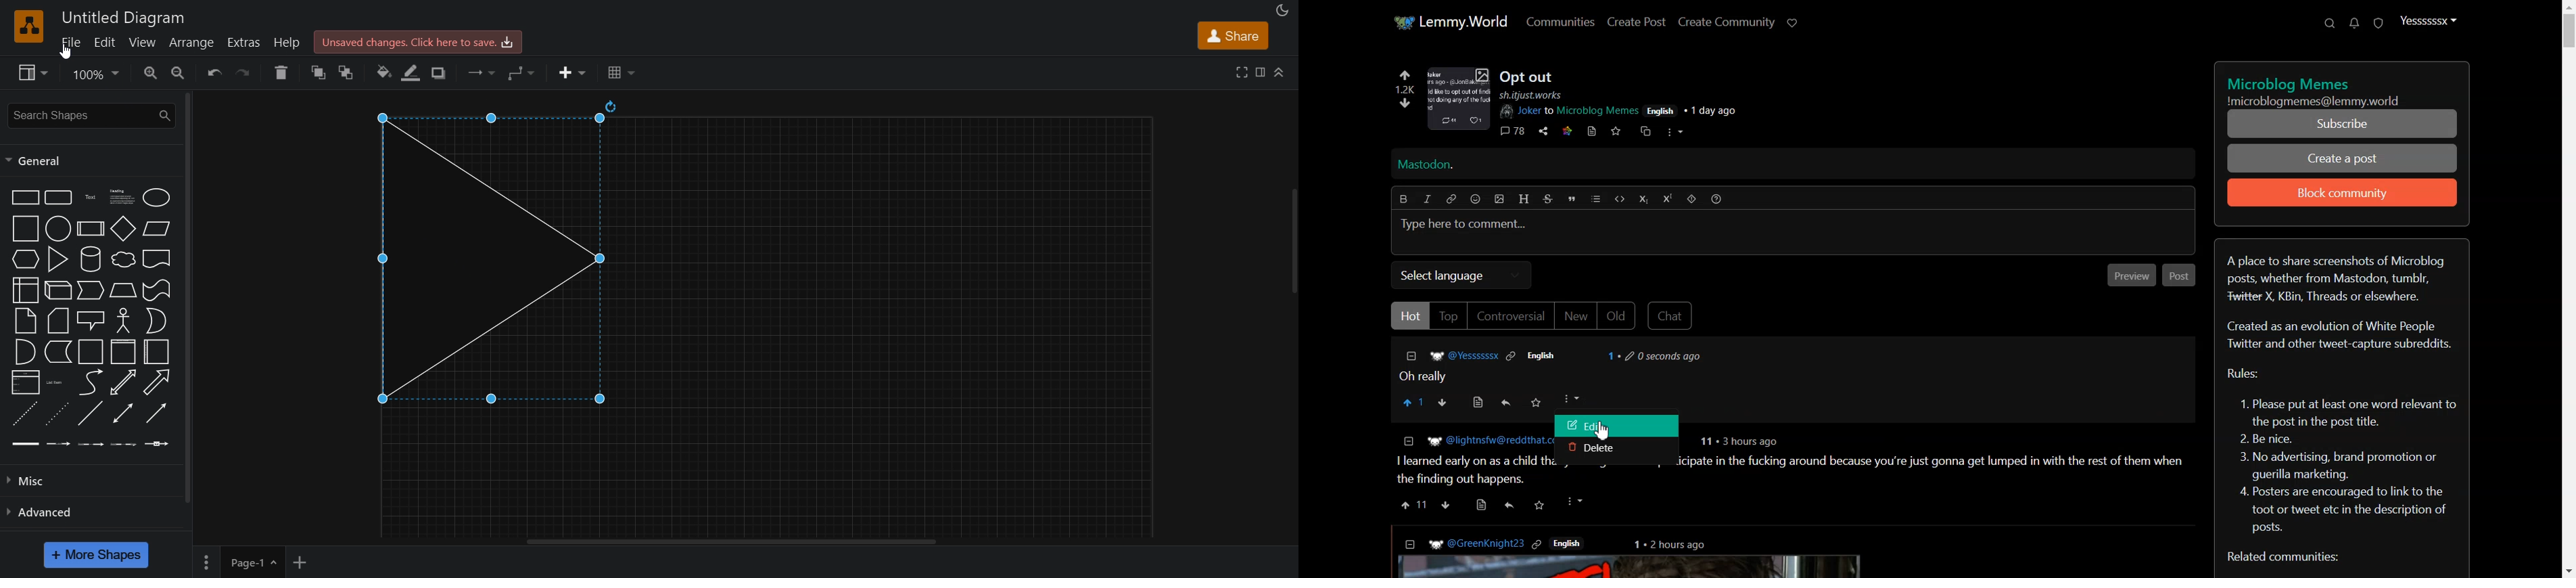 Image resolution: width=2576 pixels, height=588 pixels. I want to click on Previous, so click(2130, 274).